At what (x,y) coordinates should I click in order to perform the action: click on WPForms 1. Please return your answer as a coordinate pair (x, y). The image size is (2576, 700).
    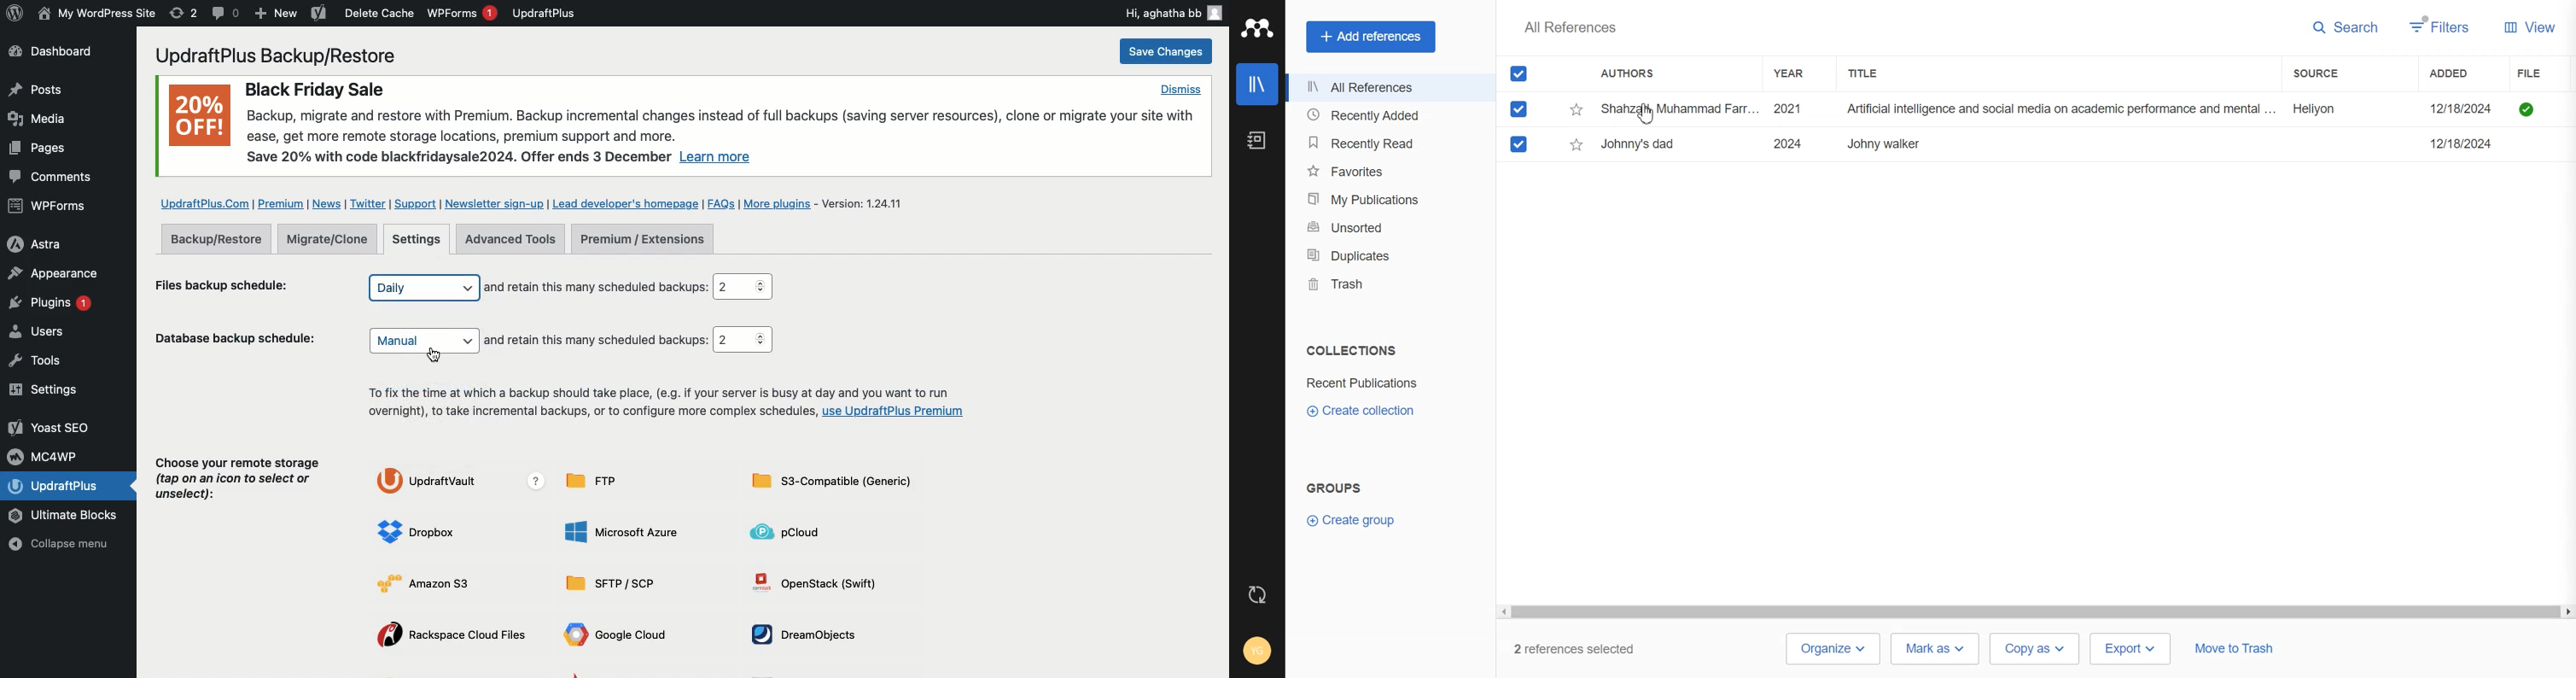
    Looking at the image, I should click on (462, 13).